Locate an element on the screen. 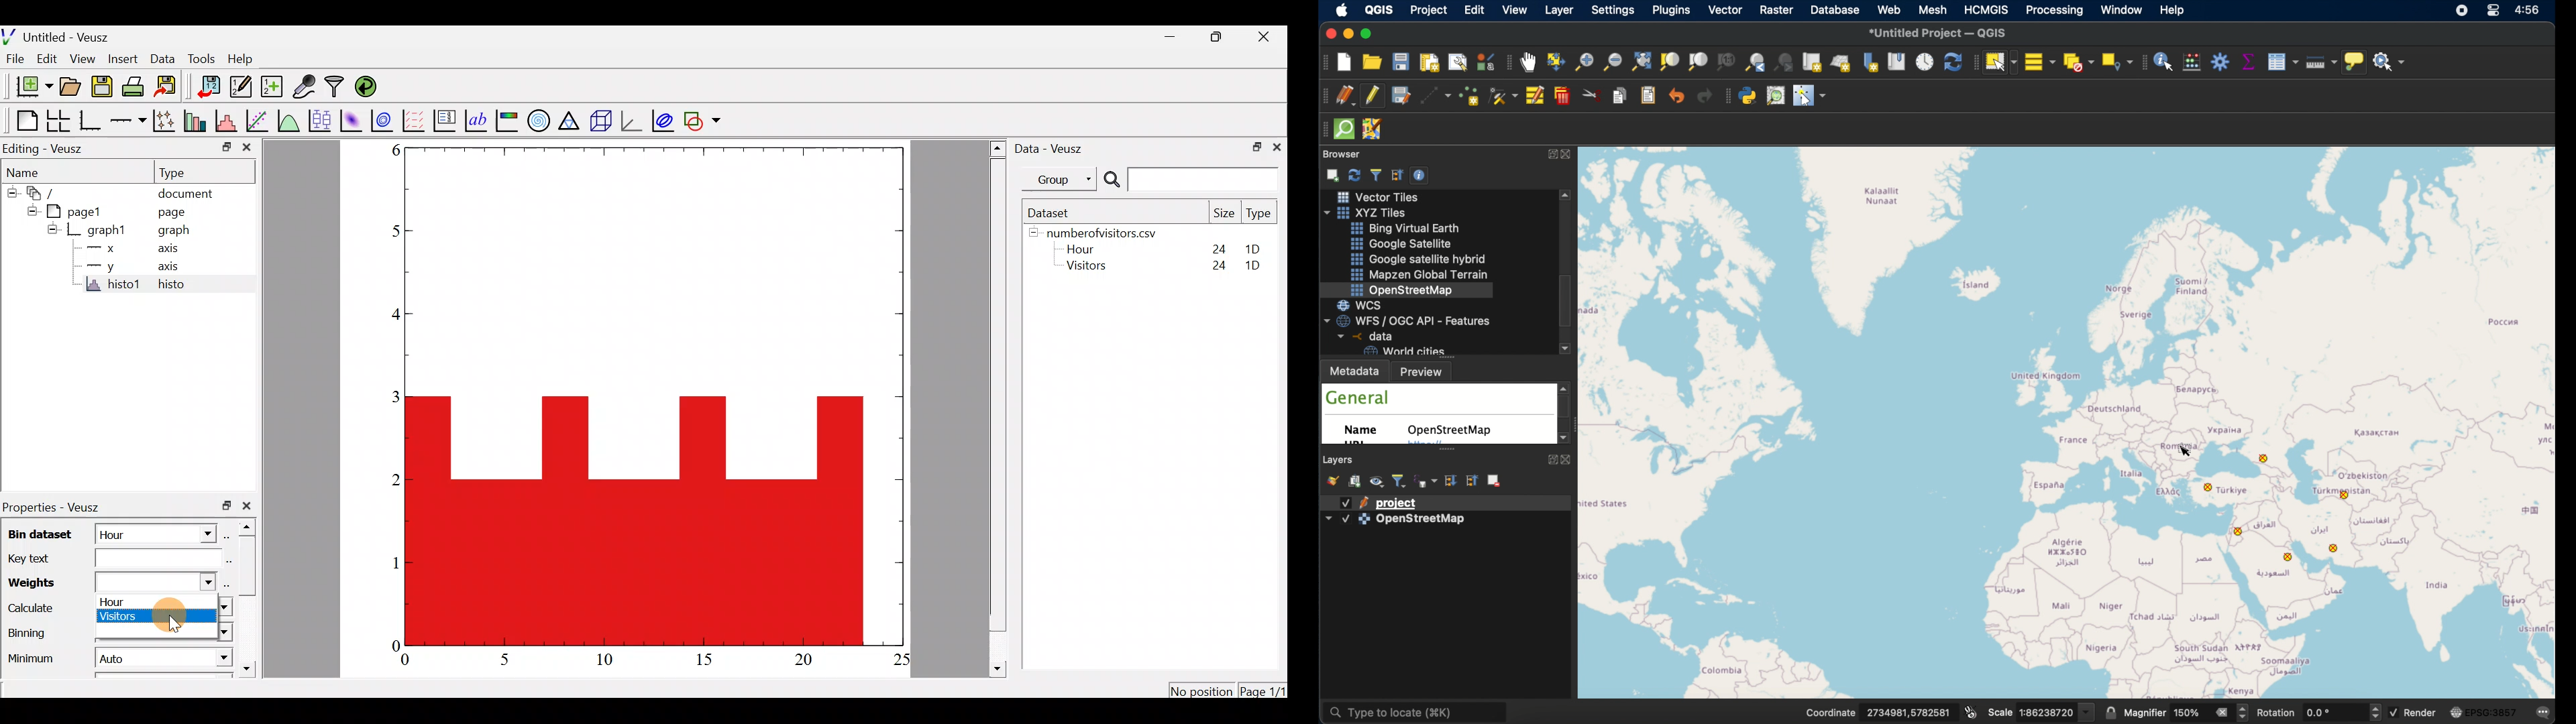 This screenshot has width=2576, height=728. cursor is located at coordinates (2190, 450).